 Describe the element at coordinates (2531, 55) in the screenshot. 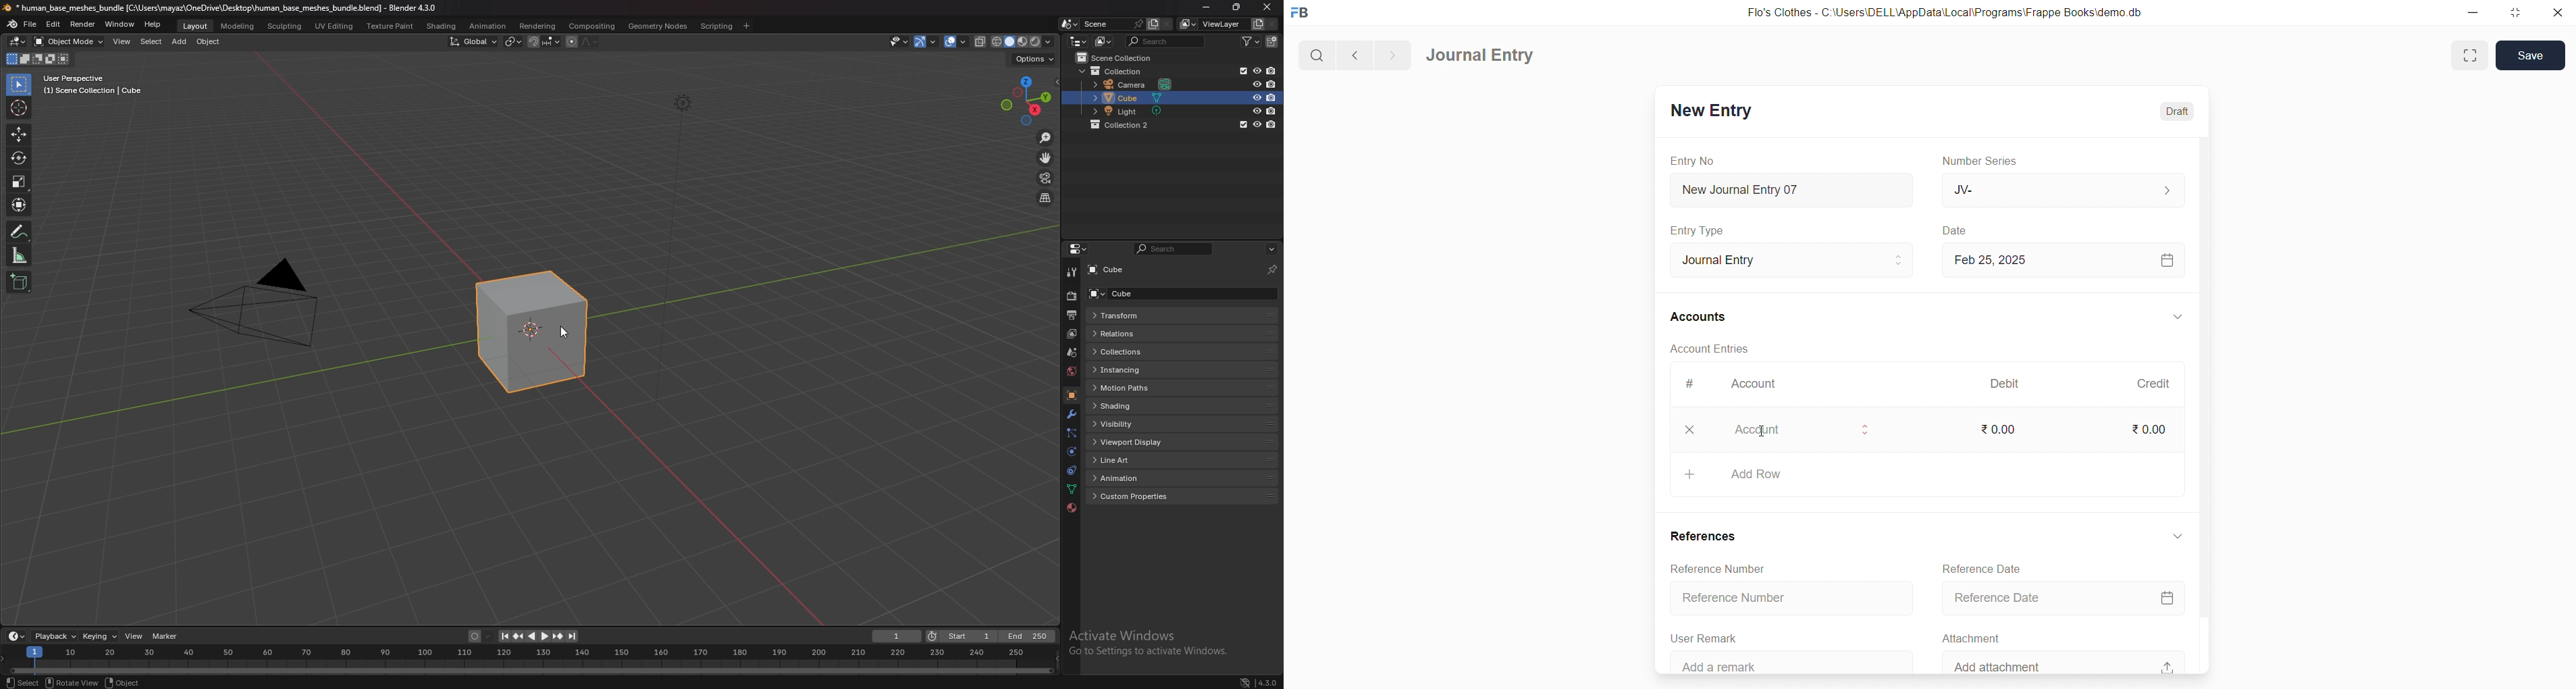

I see `Save` at that location.